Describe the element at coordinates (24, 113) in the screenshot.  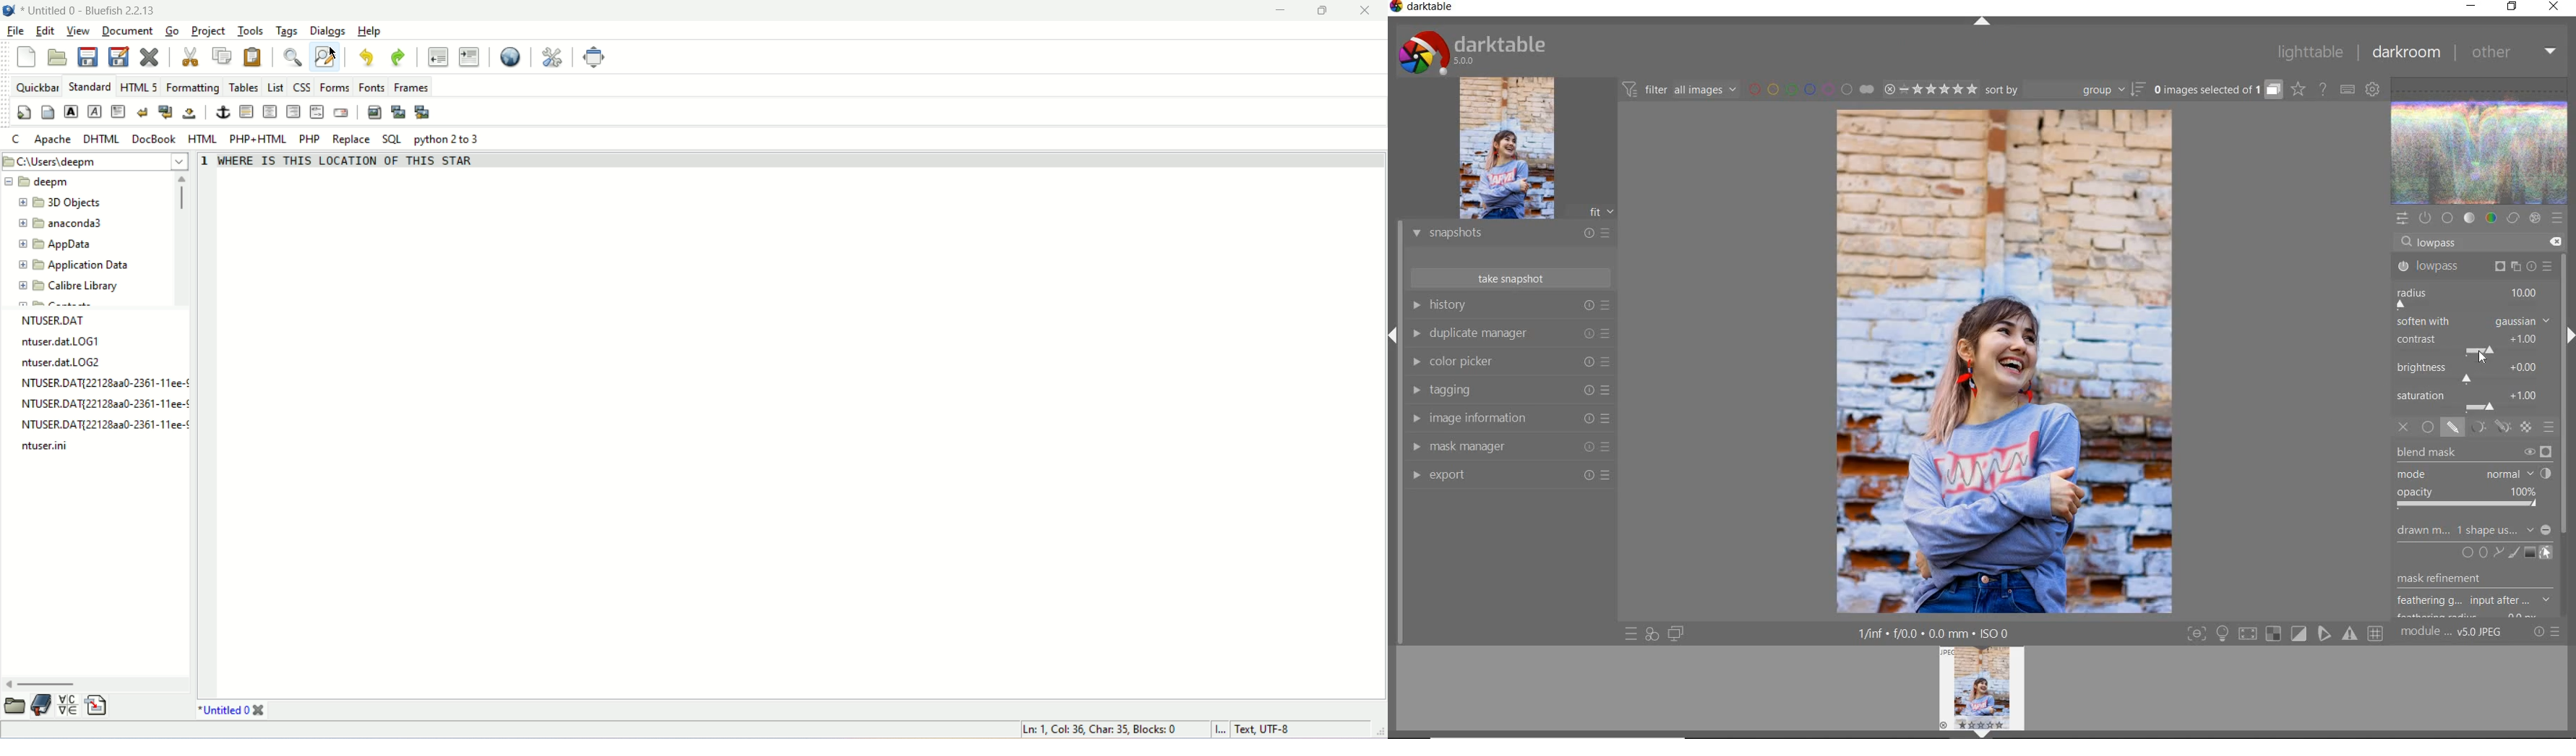
I see `quick settings` at that location.